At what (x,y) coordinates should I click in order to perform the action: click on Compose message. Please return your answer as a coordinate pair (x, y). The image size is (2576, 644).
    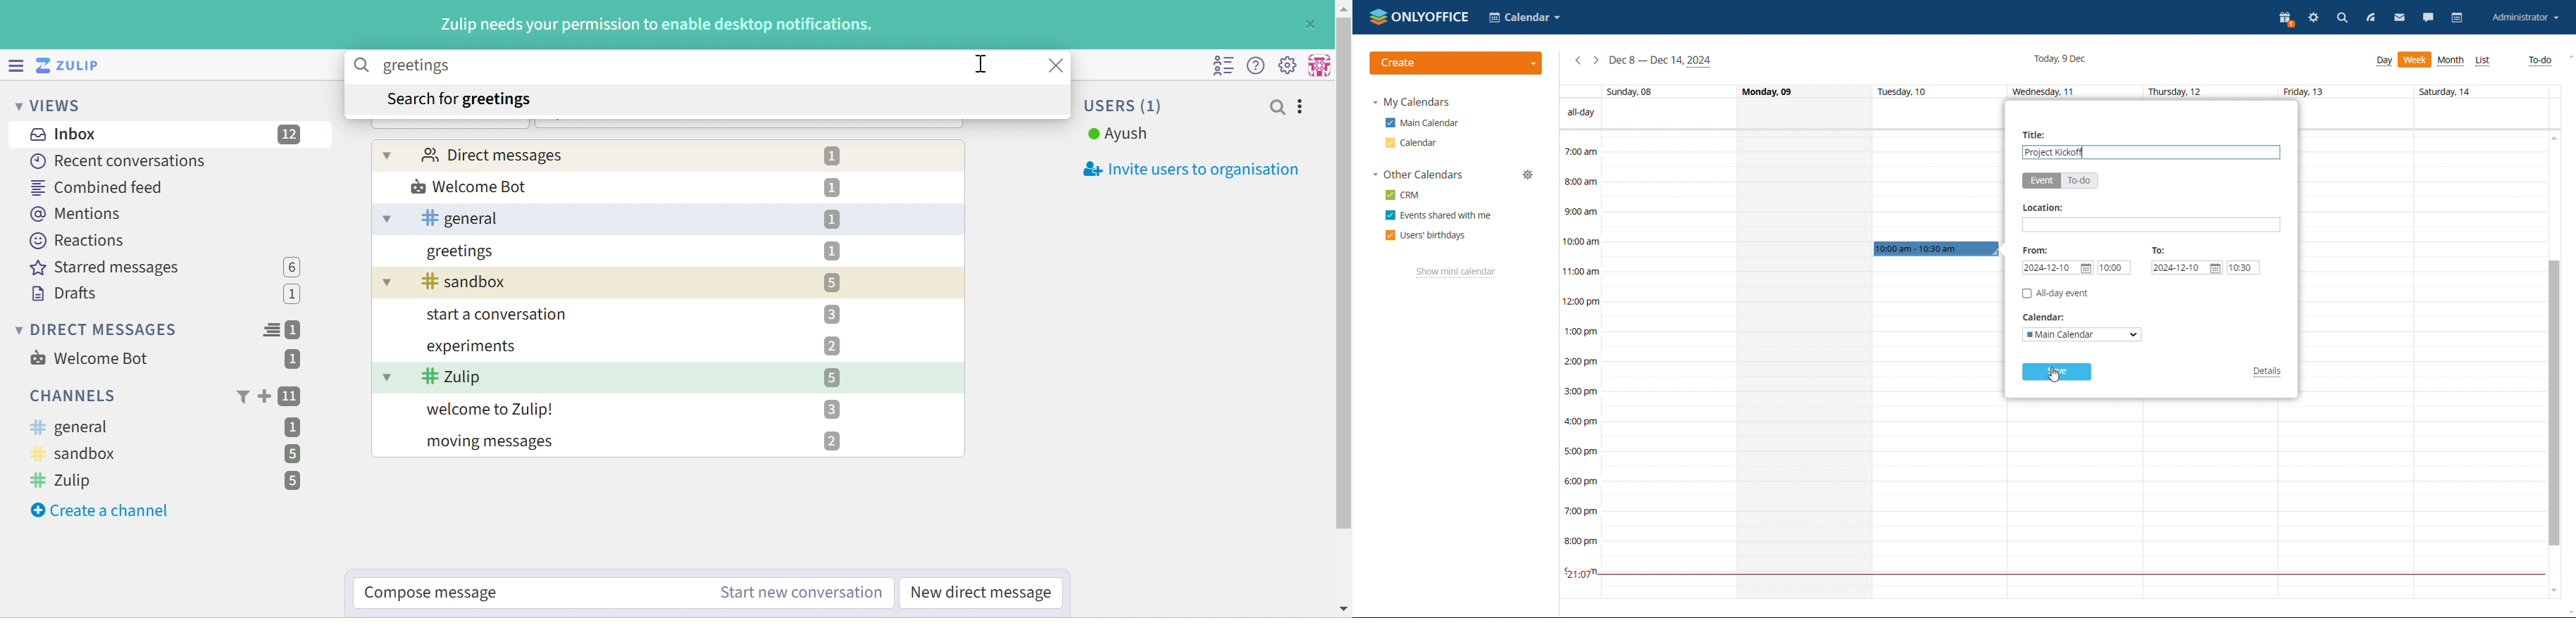
    Looking at the image, I should click on (434, 593).